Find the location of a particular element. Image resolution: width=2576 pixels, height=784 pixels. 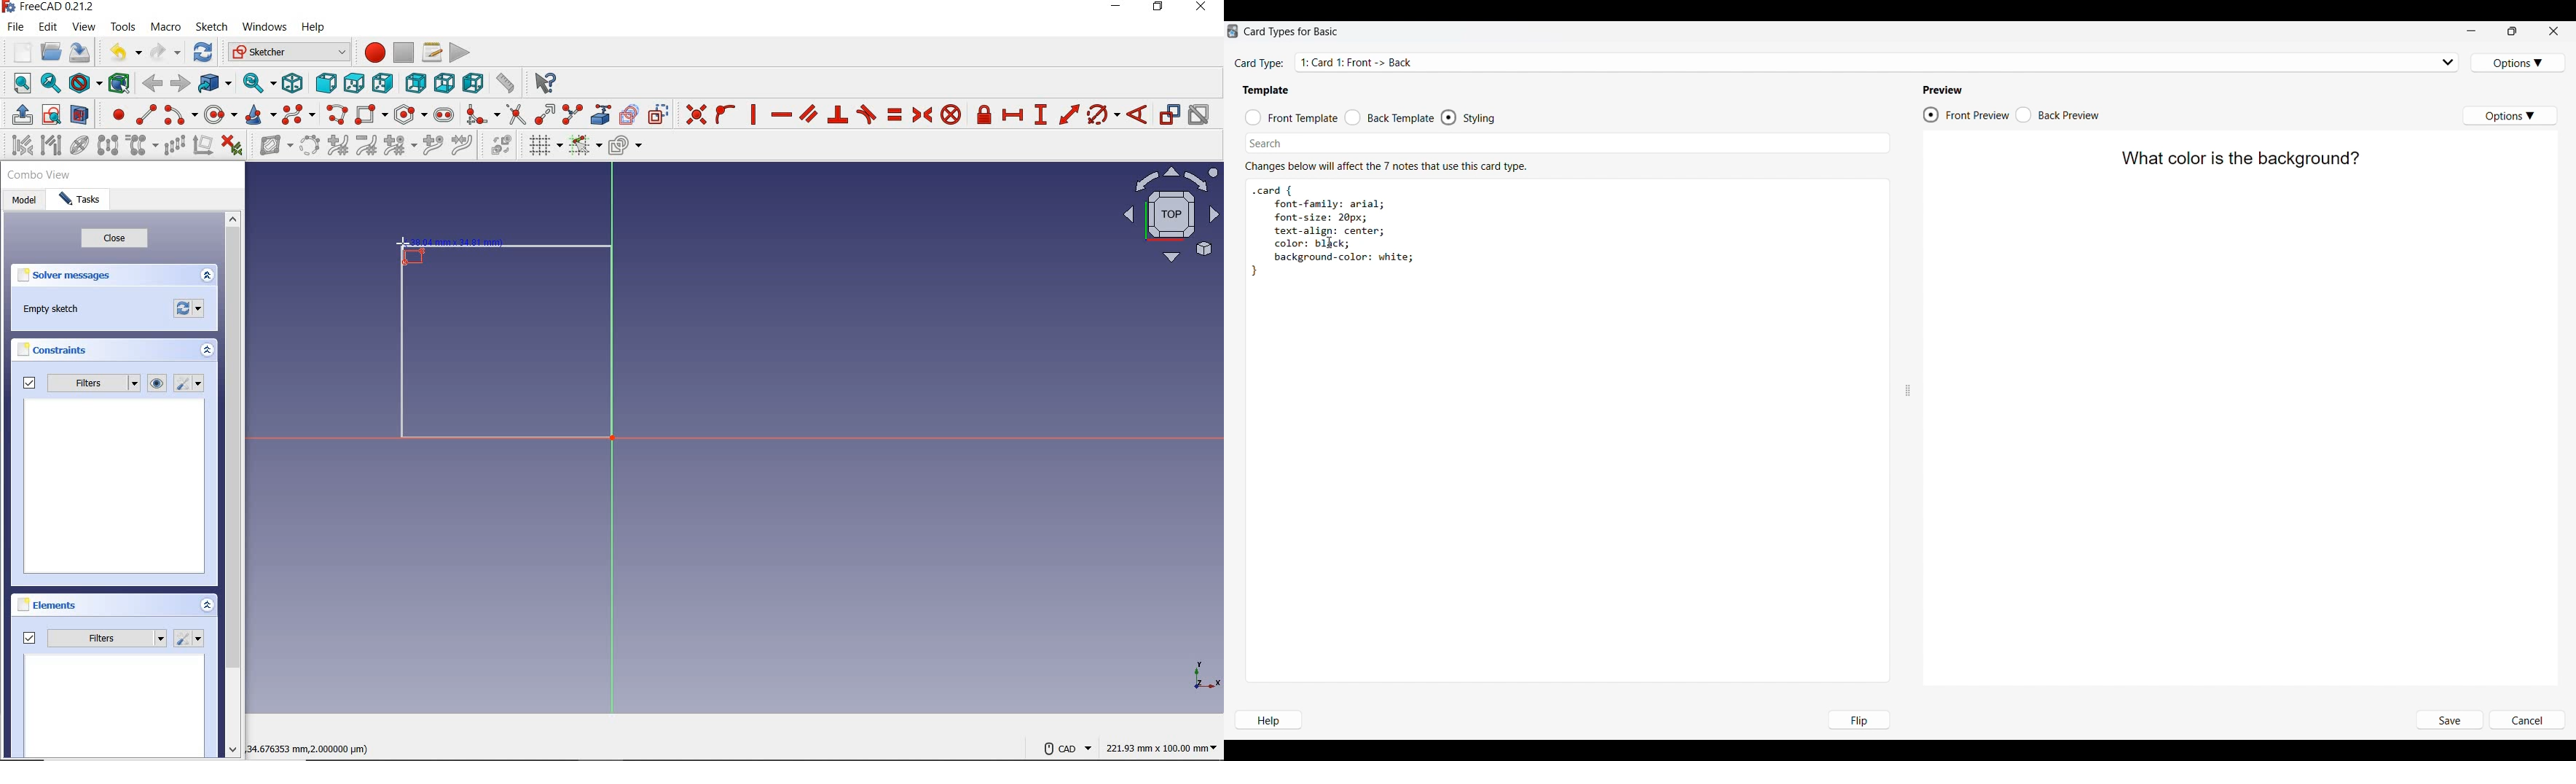

modify knot multiplicity is located at coordinates (399, 146).